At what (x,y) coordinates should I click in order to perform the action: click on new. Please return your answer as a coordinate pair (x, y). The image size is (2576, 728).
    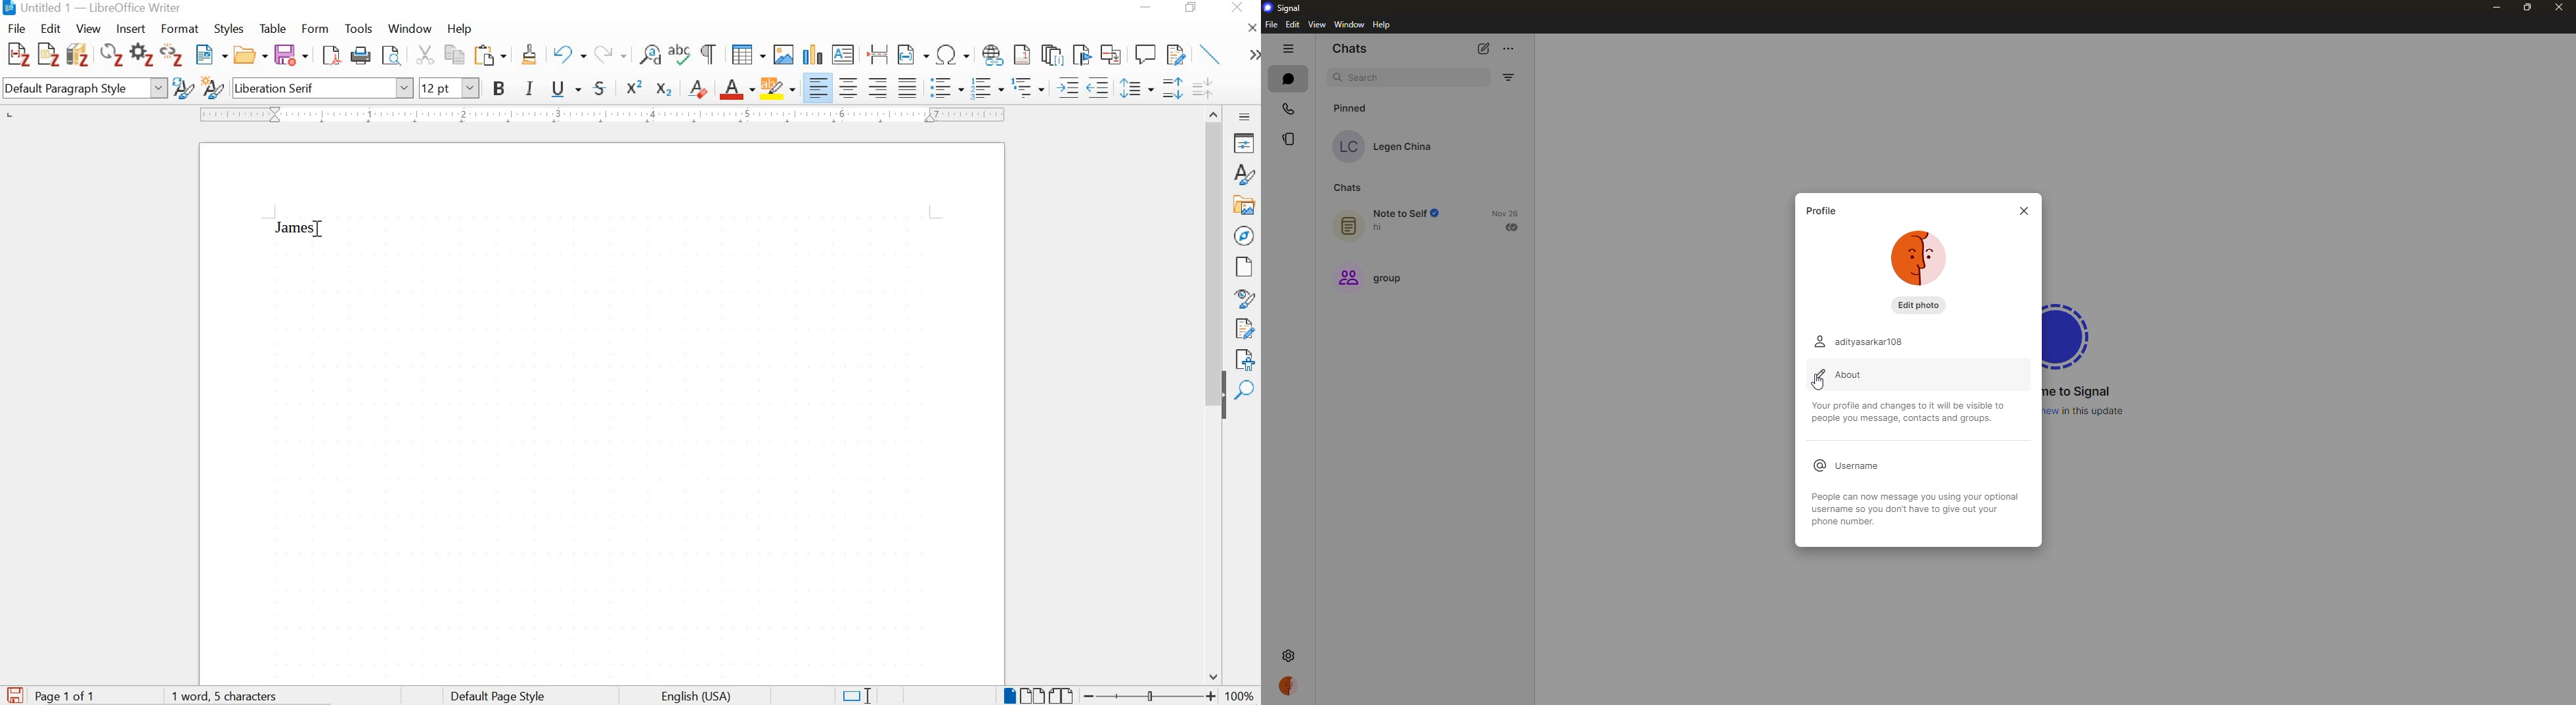
    Looking at the image, I should click on (212, 56).